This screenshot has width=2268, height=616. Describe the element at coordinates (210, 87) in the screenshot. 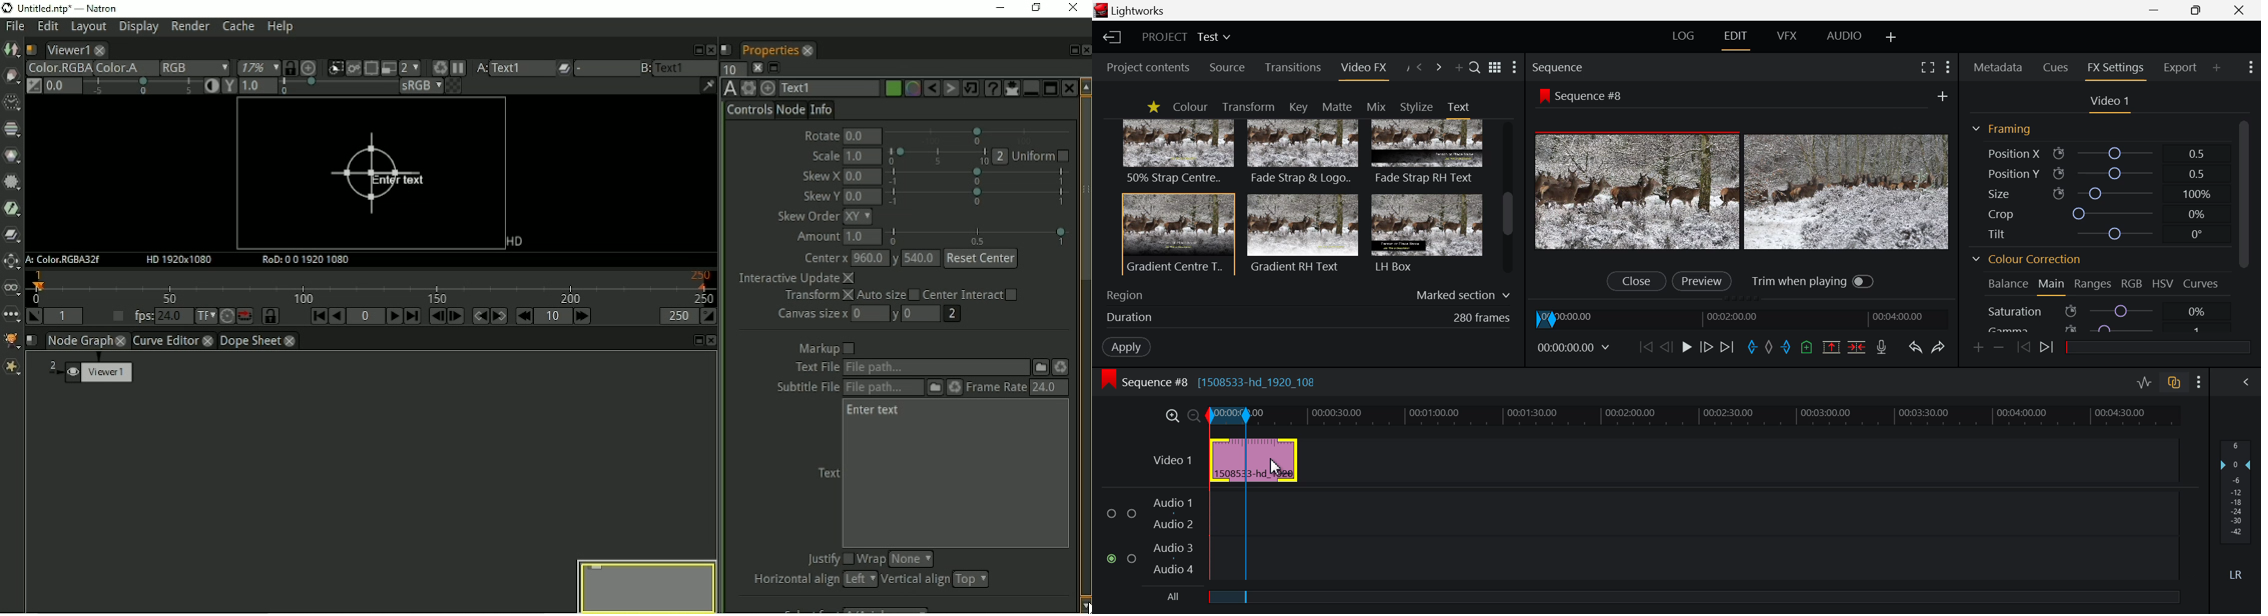

I see `Auto-contrast` at that location.